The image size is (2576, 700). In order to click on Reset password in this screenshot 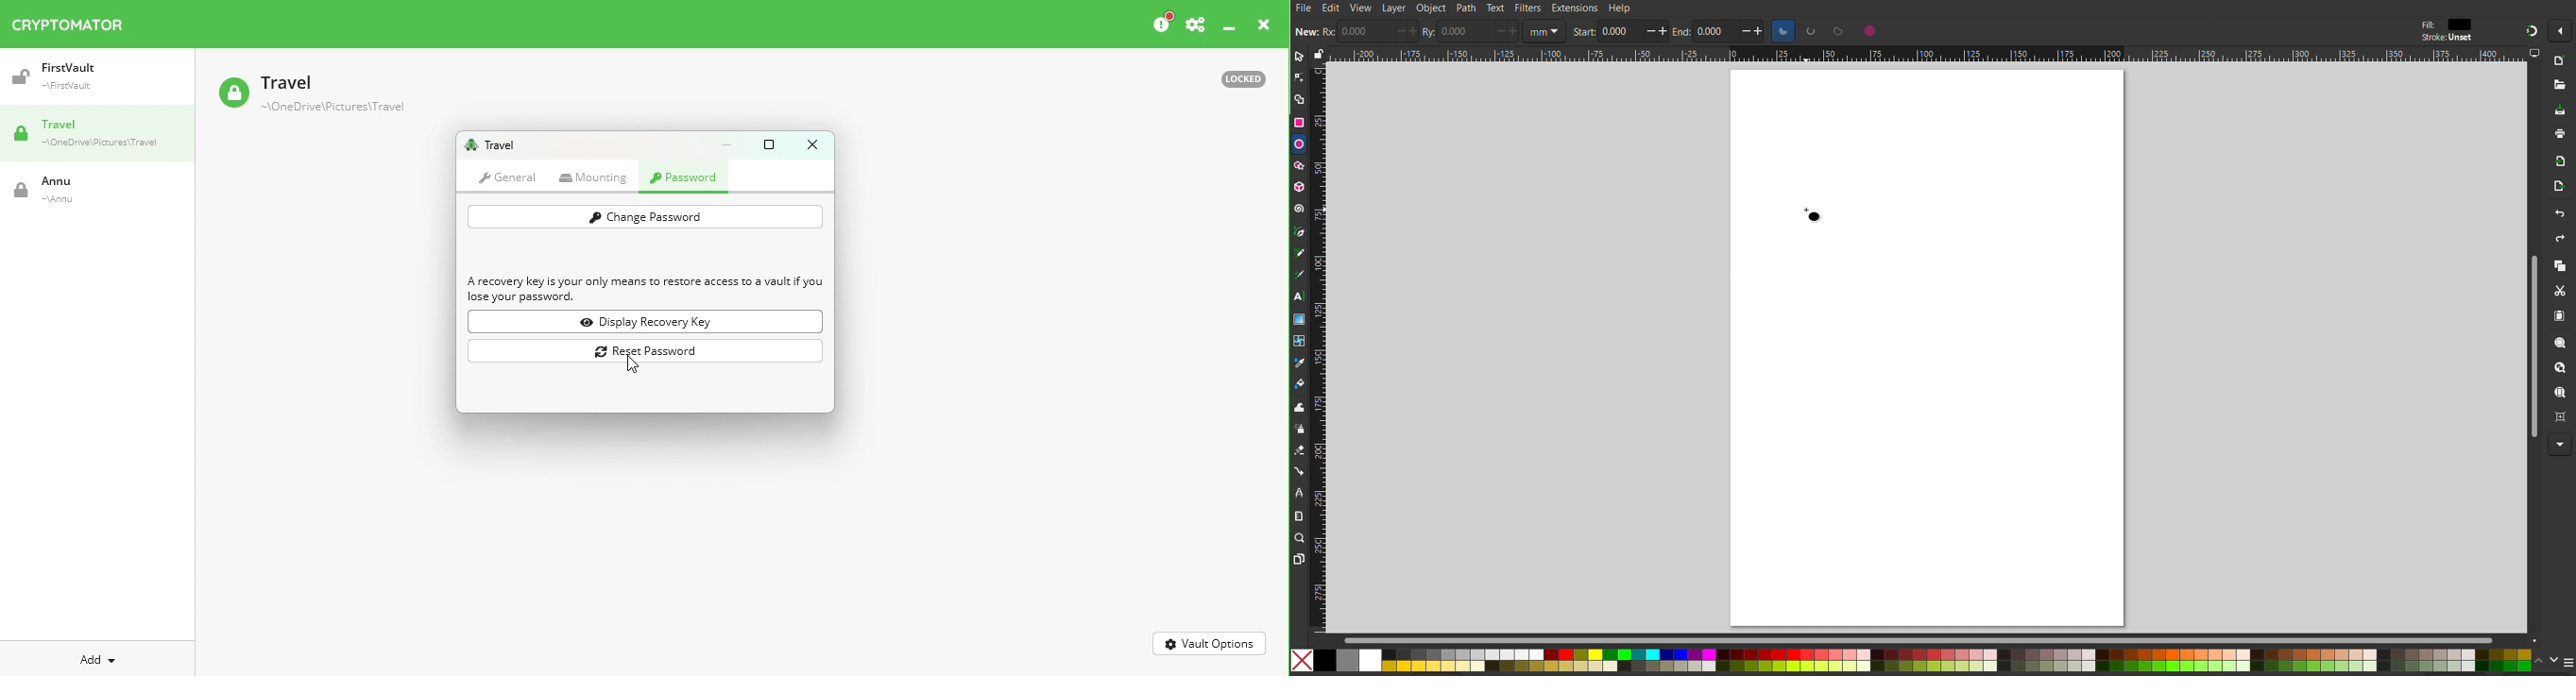, I will do `click(649, 352)`.